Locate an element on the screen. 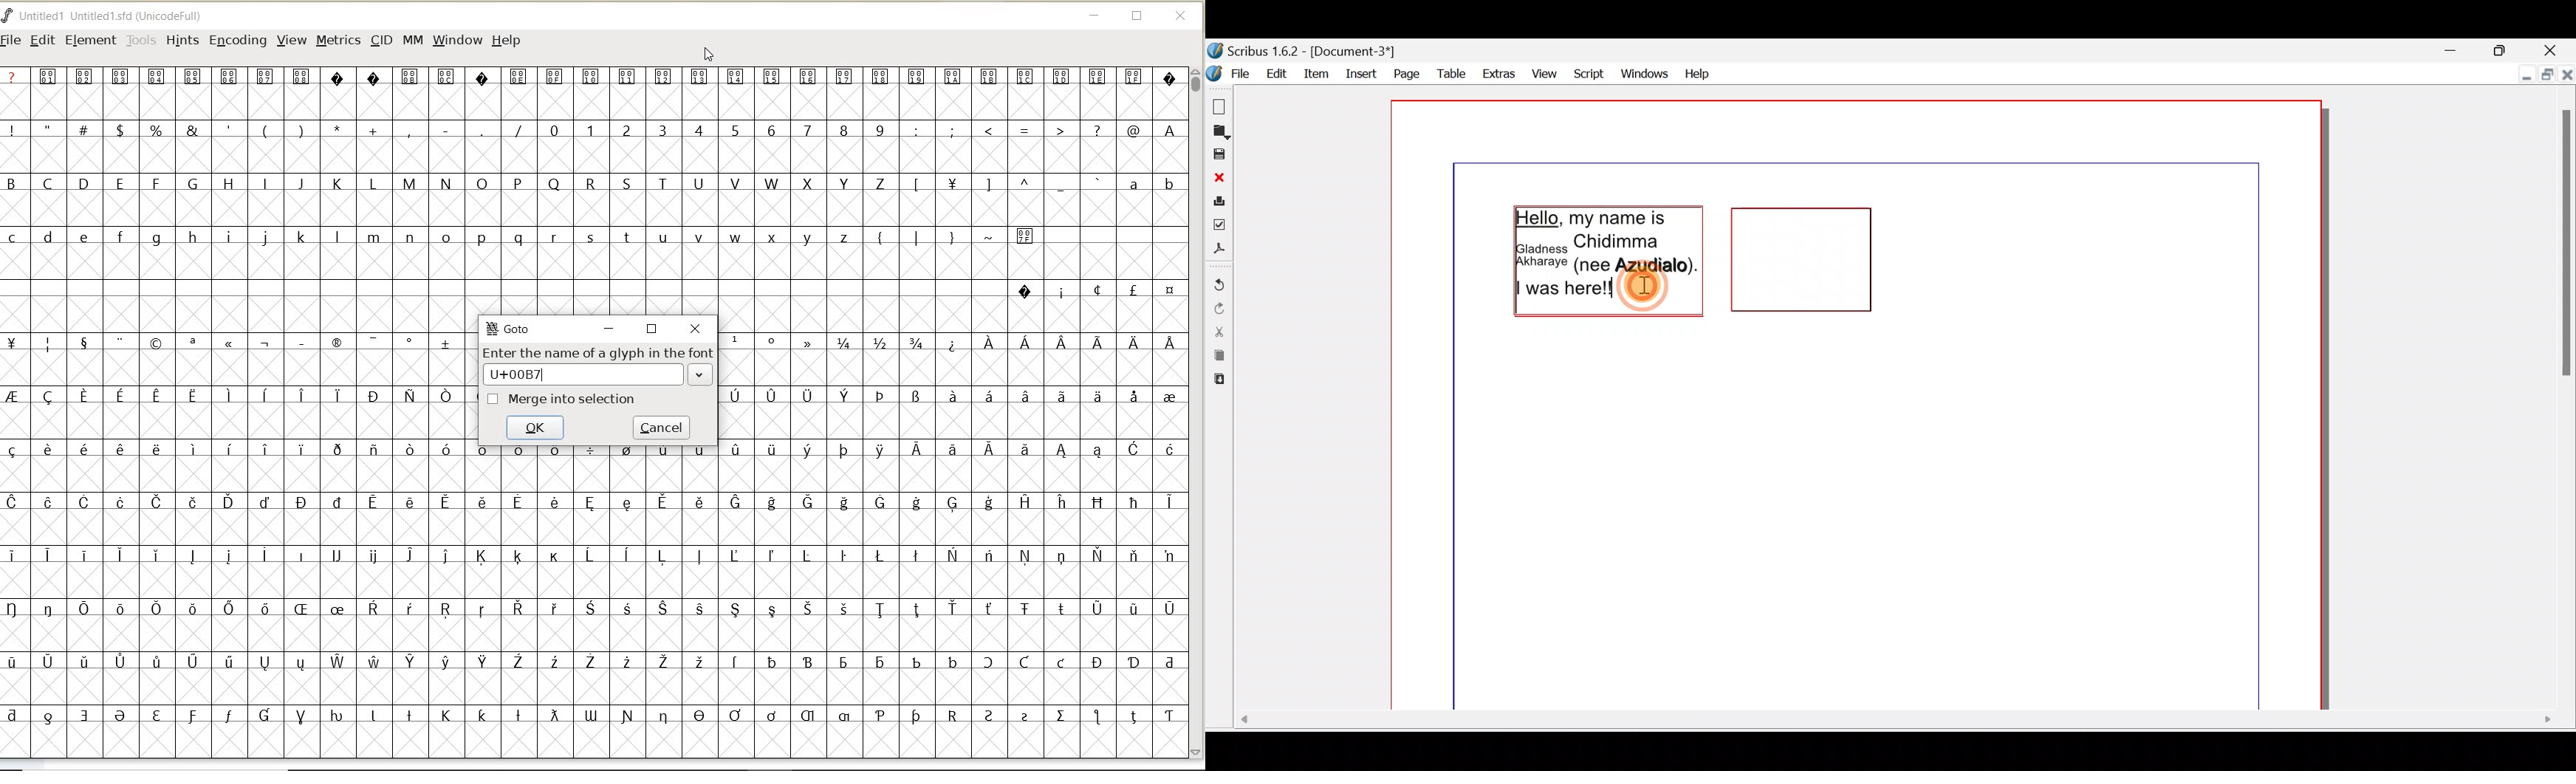 The height and width of the screenshot is (784, 2576). Edit is located at coordinates (1277, 74).